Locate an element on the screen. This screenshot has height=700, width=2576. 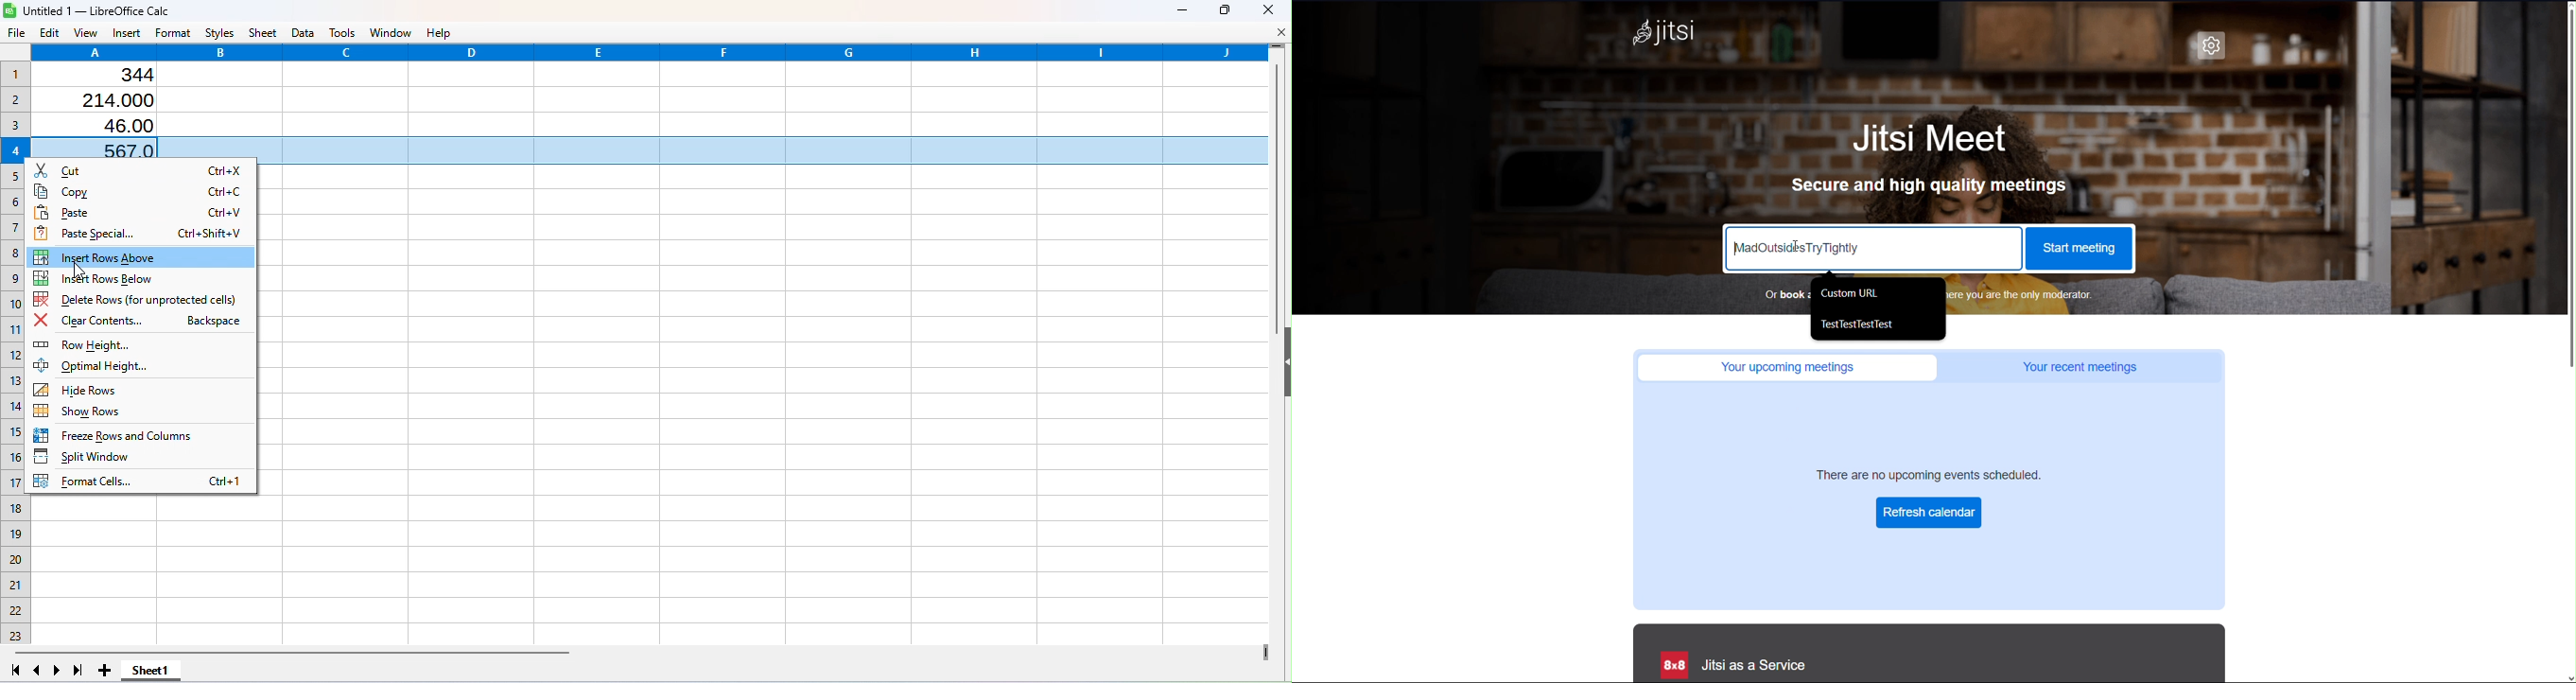
Add a new sheet is located at coordinates (104, 670).